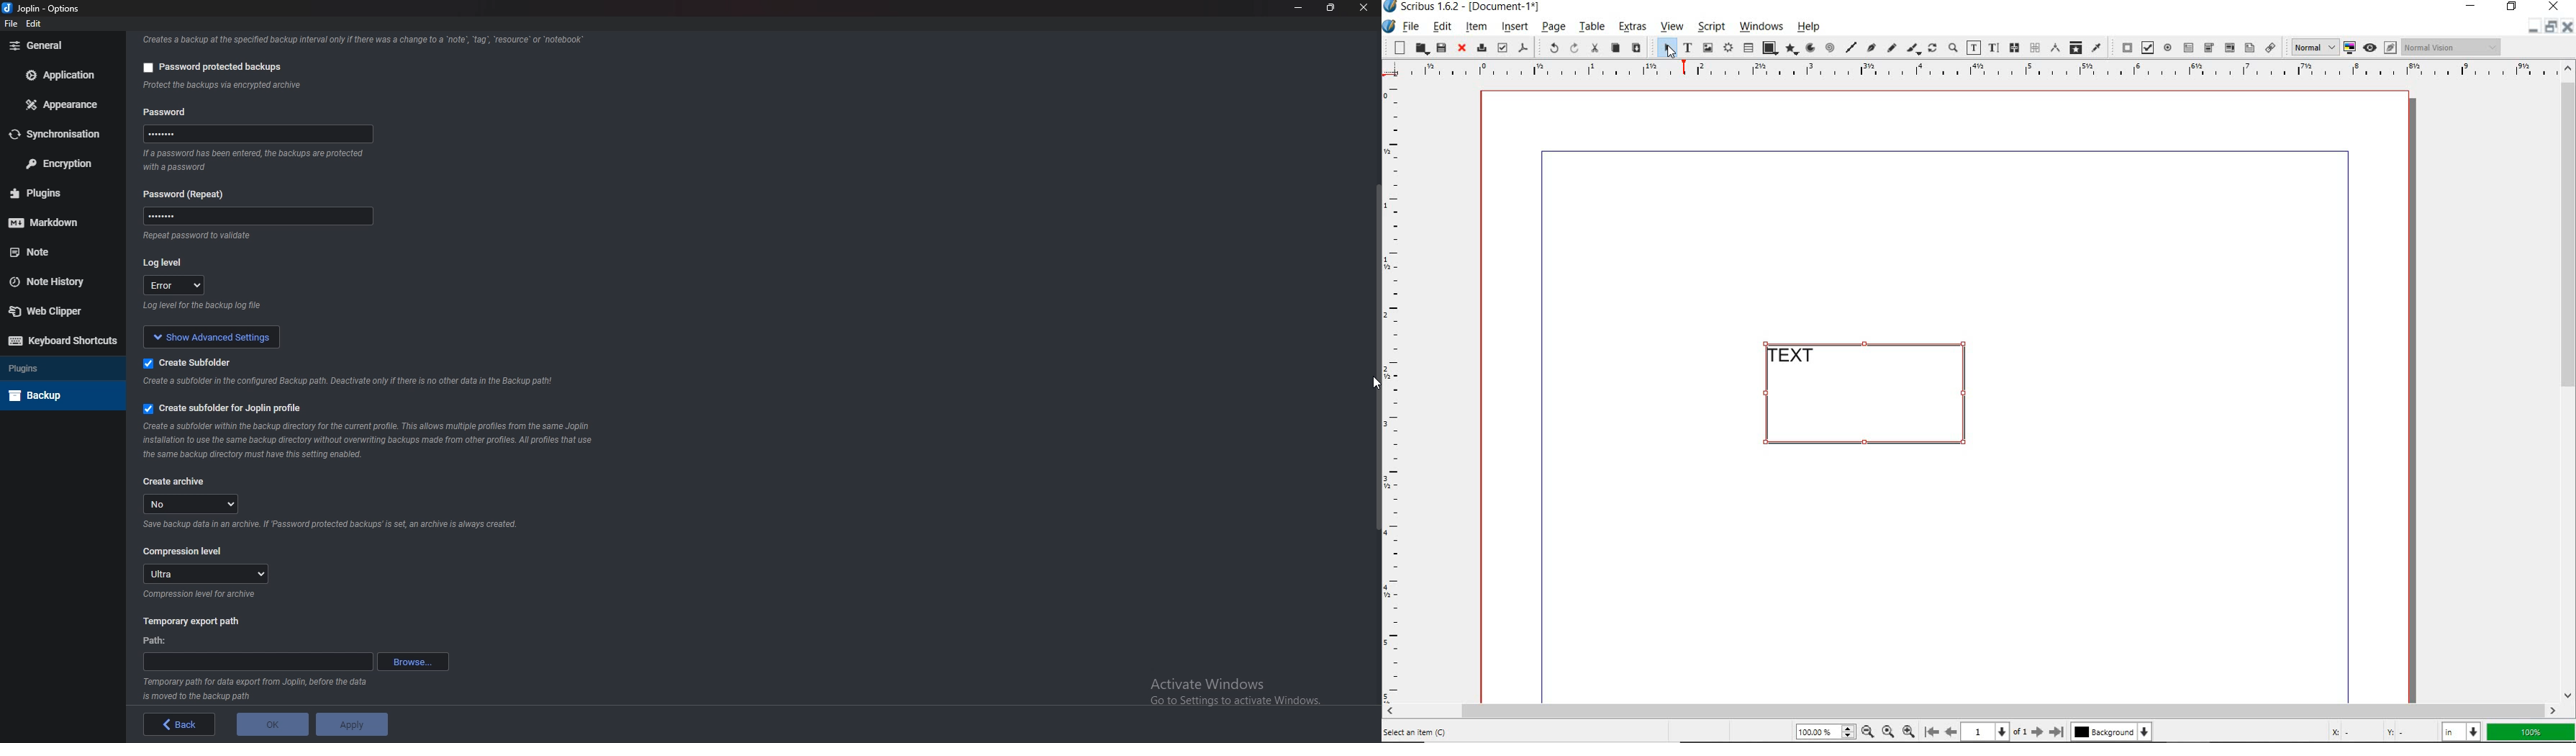  I want to click on info, so click(360, 39).